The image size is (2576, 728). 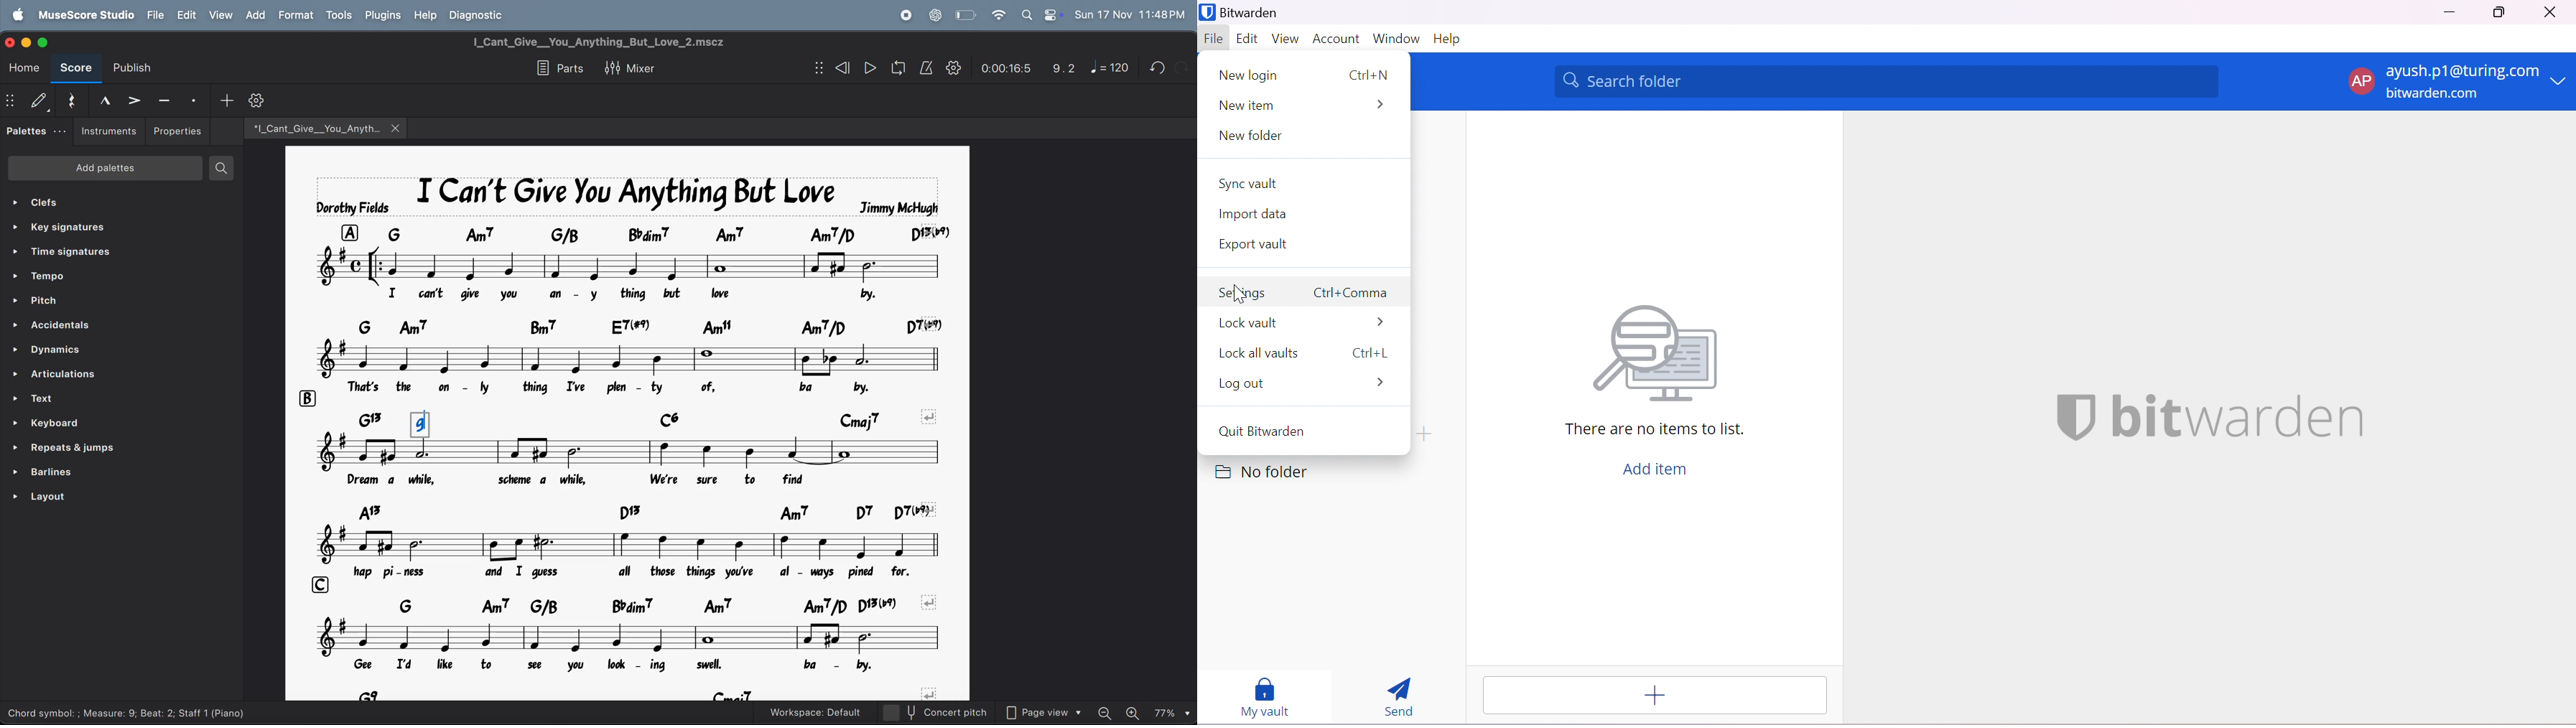 I want to click on Account, so click(x=1337, y=39).